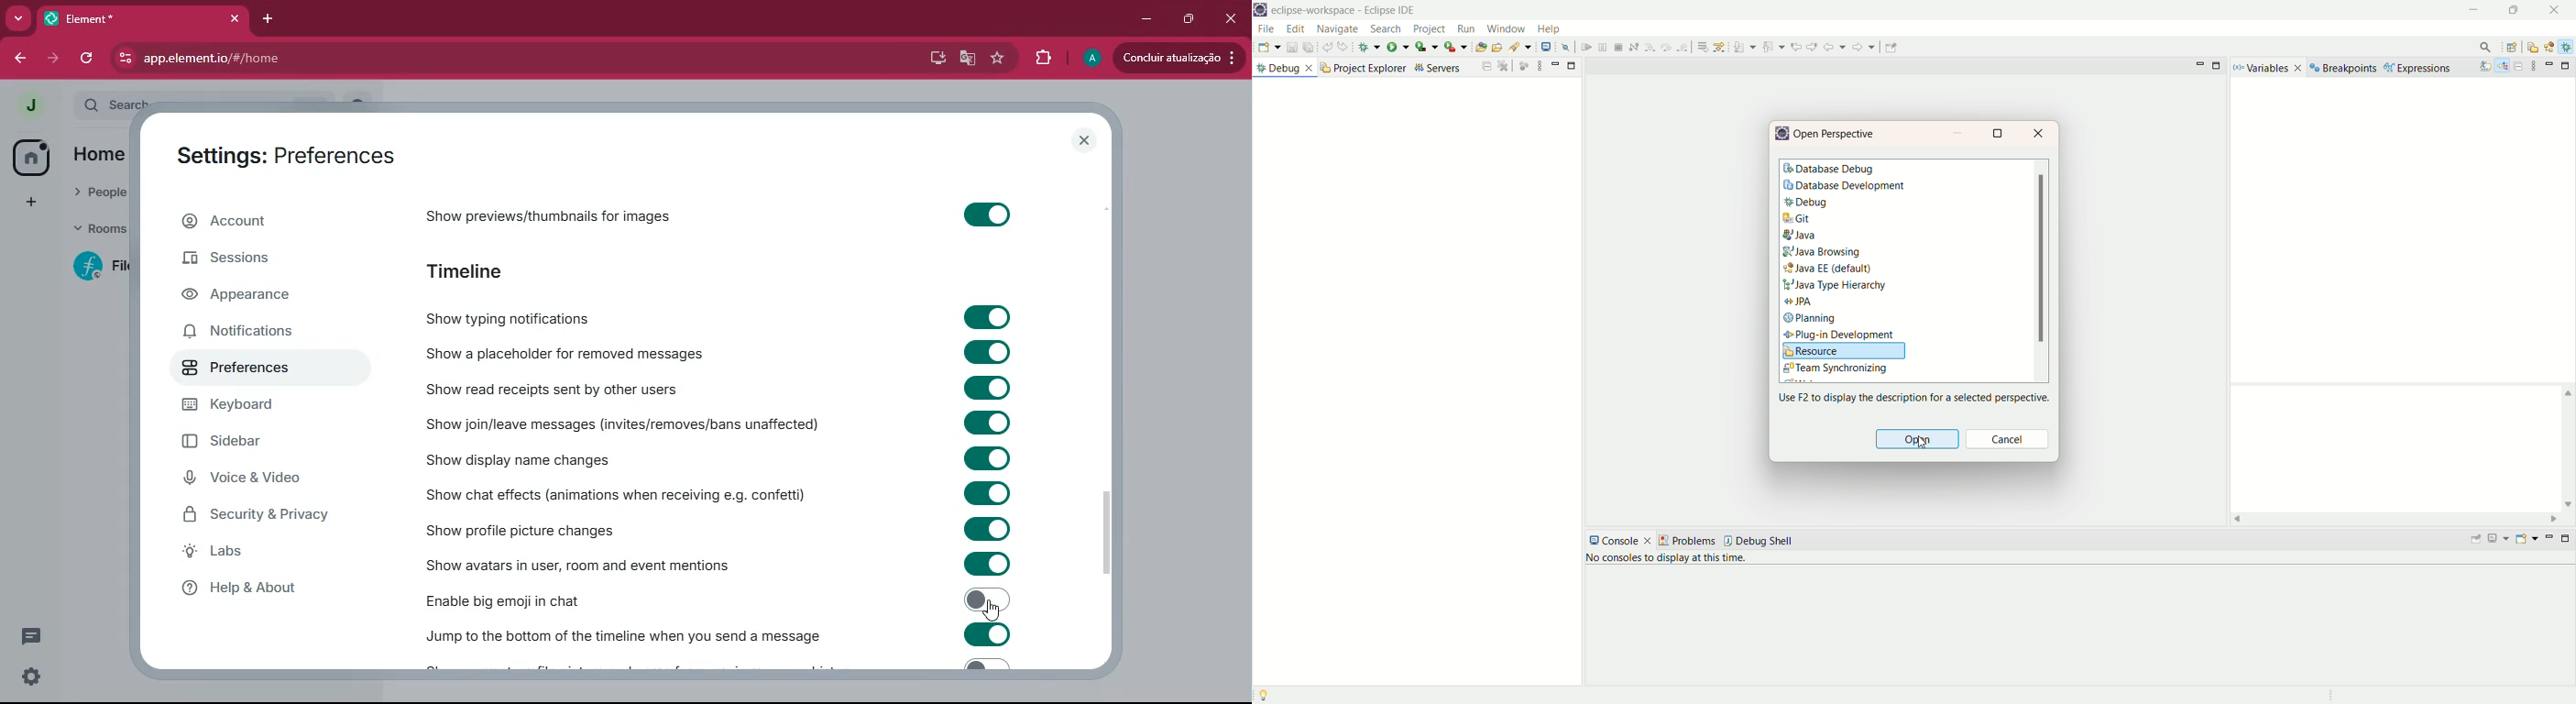 This screenshot has height=728, width=2576. I want to click on minimize, so click(1146, 16).